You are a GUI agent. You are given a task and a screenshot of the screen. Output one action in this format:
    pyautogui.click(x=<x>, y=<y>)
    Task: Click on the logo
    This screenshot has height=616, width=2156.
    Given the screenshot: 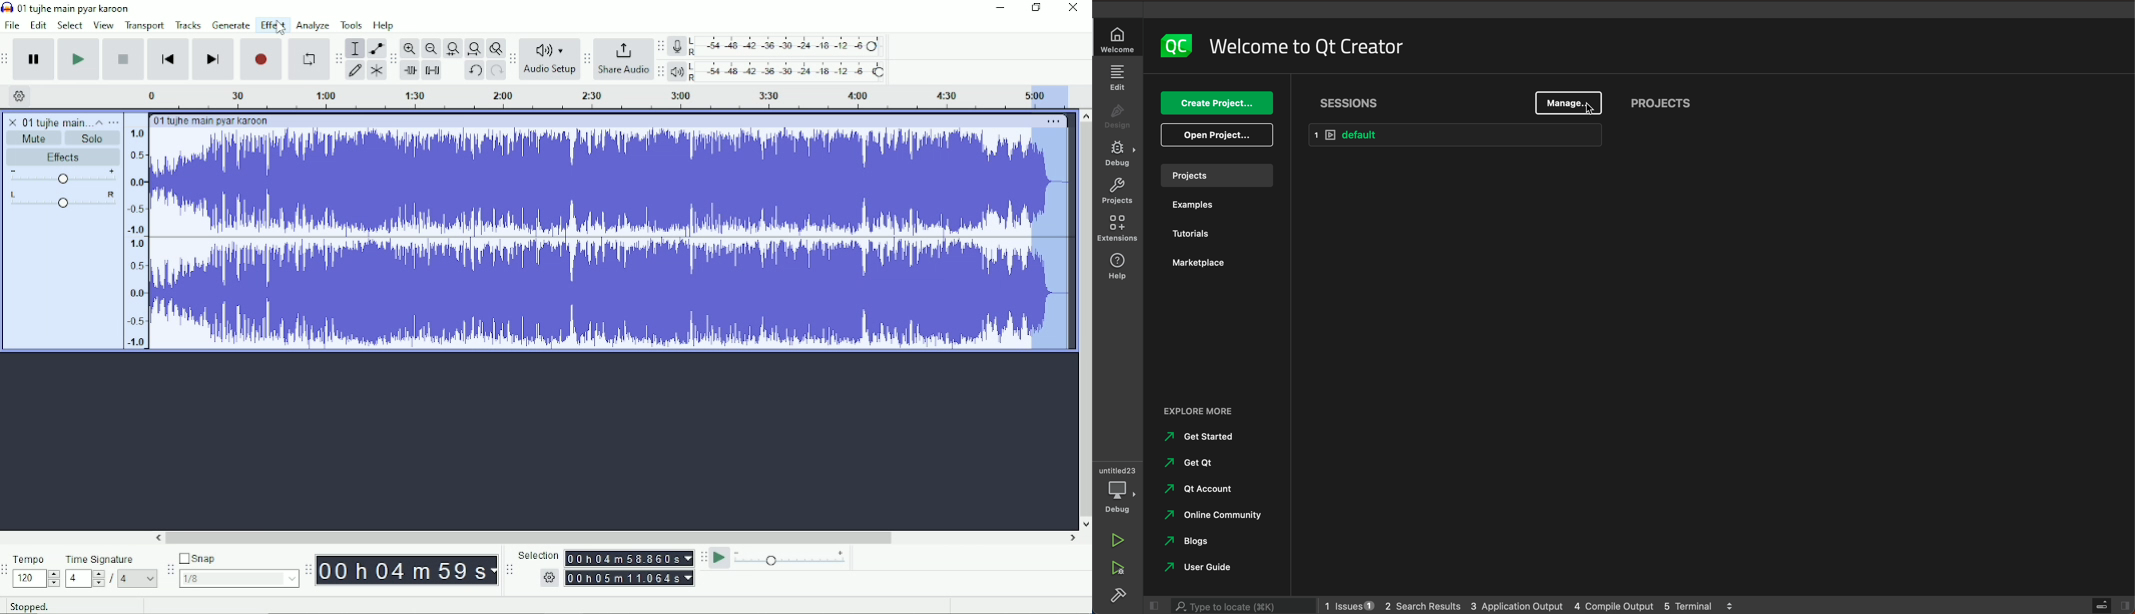 What is the action you would take?
    pyautogui.click(x=1174, y=45)
    